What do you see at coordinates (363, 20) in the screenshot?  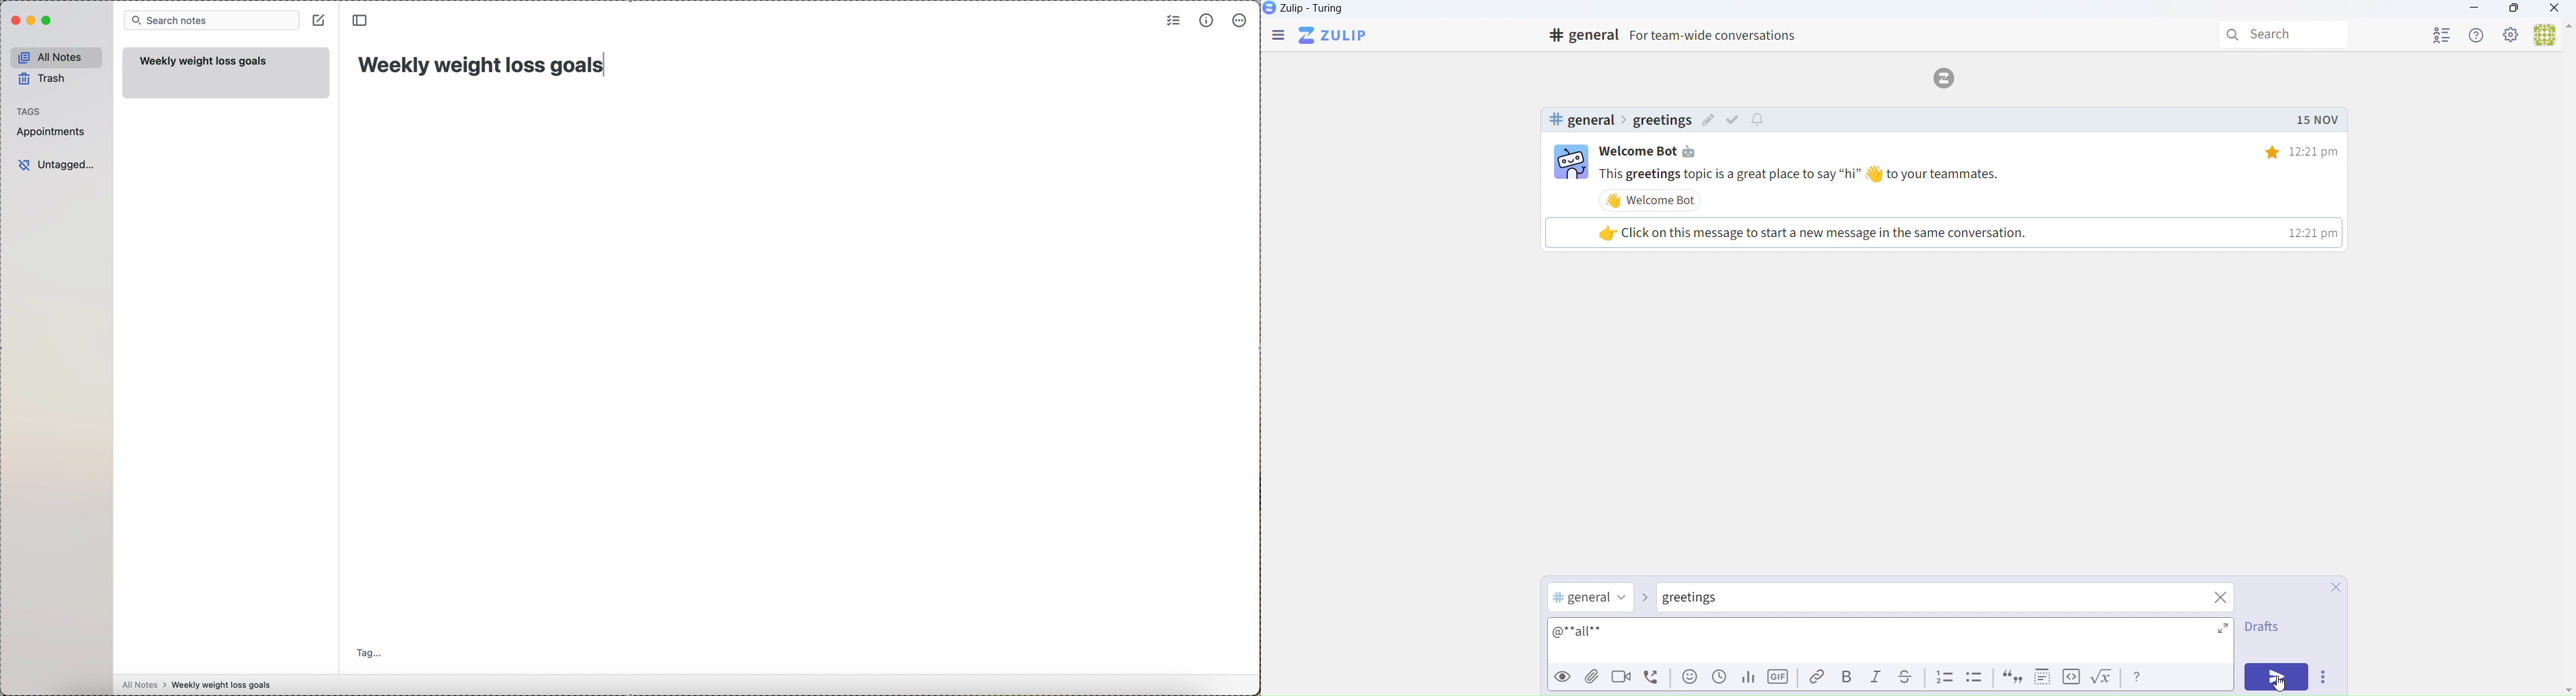 I see `toggle side bar` at bounding box center [363, 20].